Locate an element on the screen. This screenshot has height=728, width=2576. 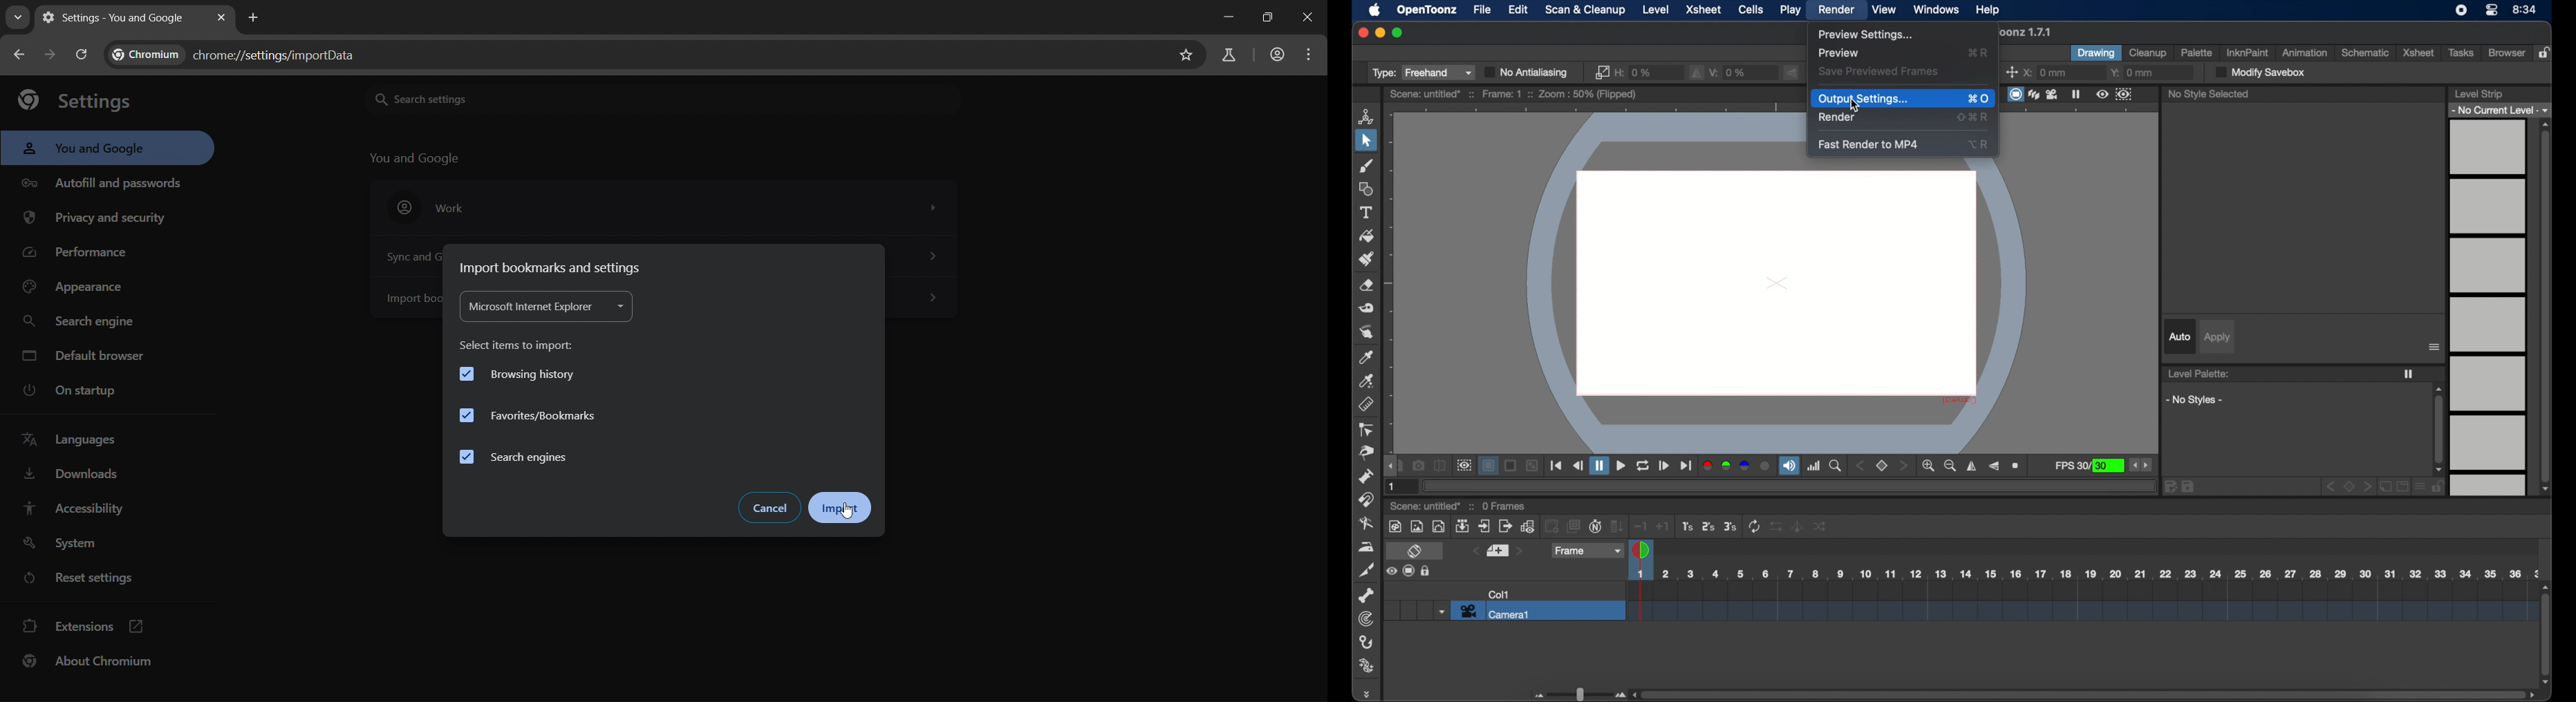
zoom is located at coordinates (1940, 465).